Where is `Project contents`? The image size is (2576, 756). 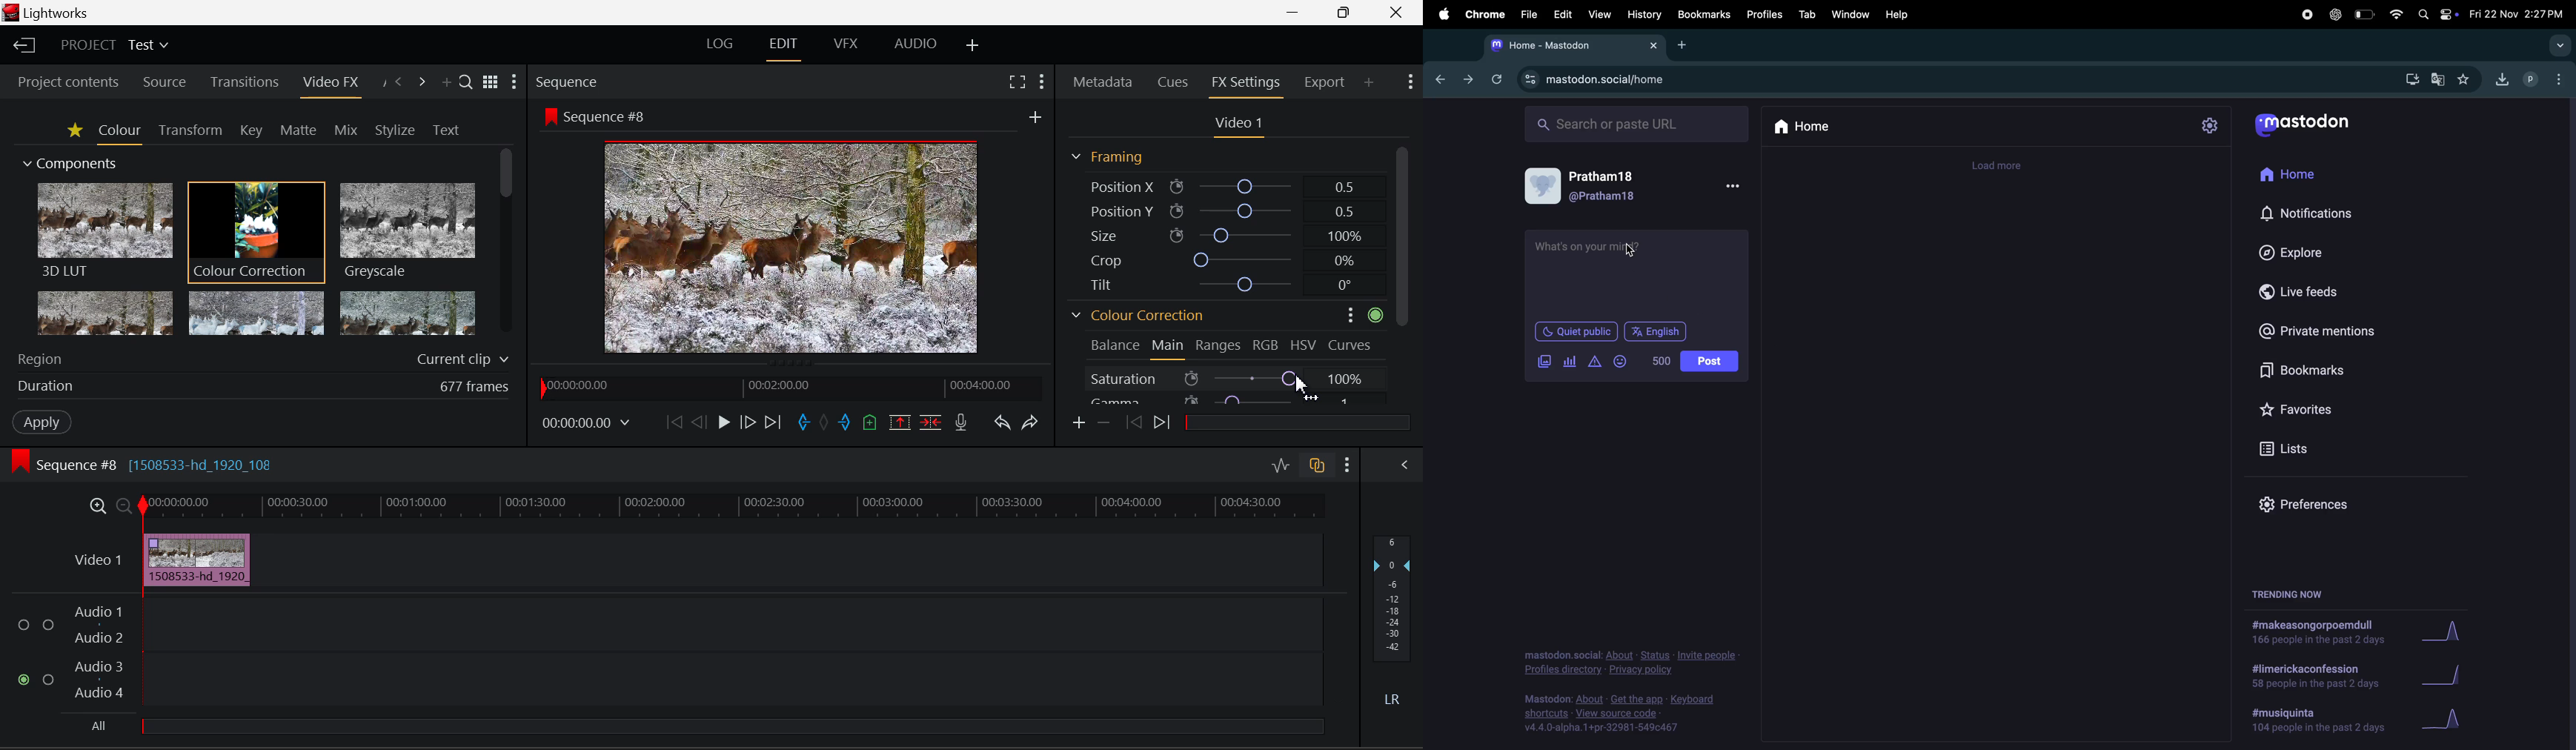 Project contents is located at coordinates (63, 81).